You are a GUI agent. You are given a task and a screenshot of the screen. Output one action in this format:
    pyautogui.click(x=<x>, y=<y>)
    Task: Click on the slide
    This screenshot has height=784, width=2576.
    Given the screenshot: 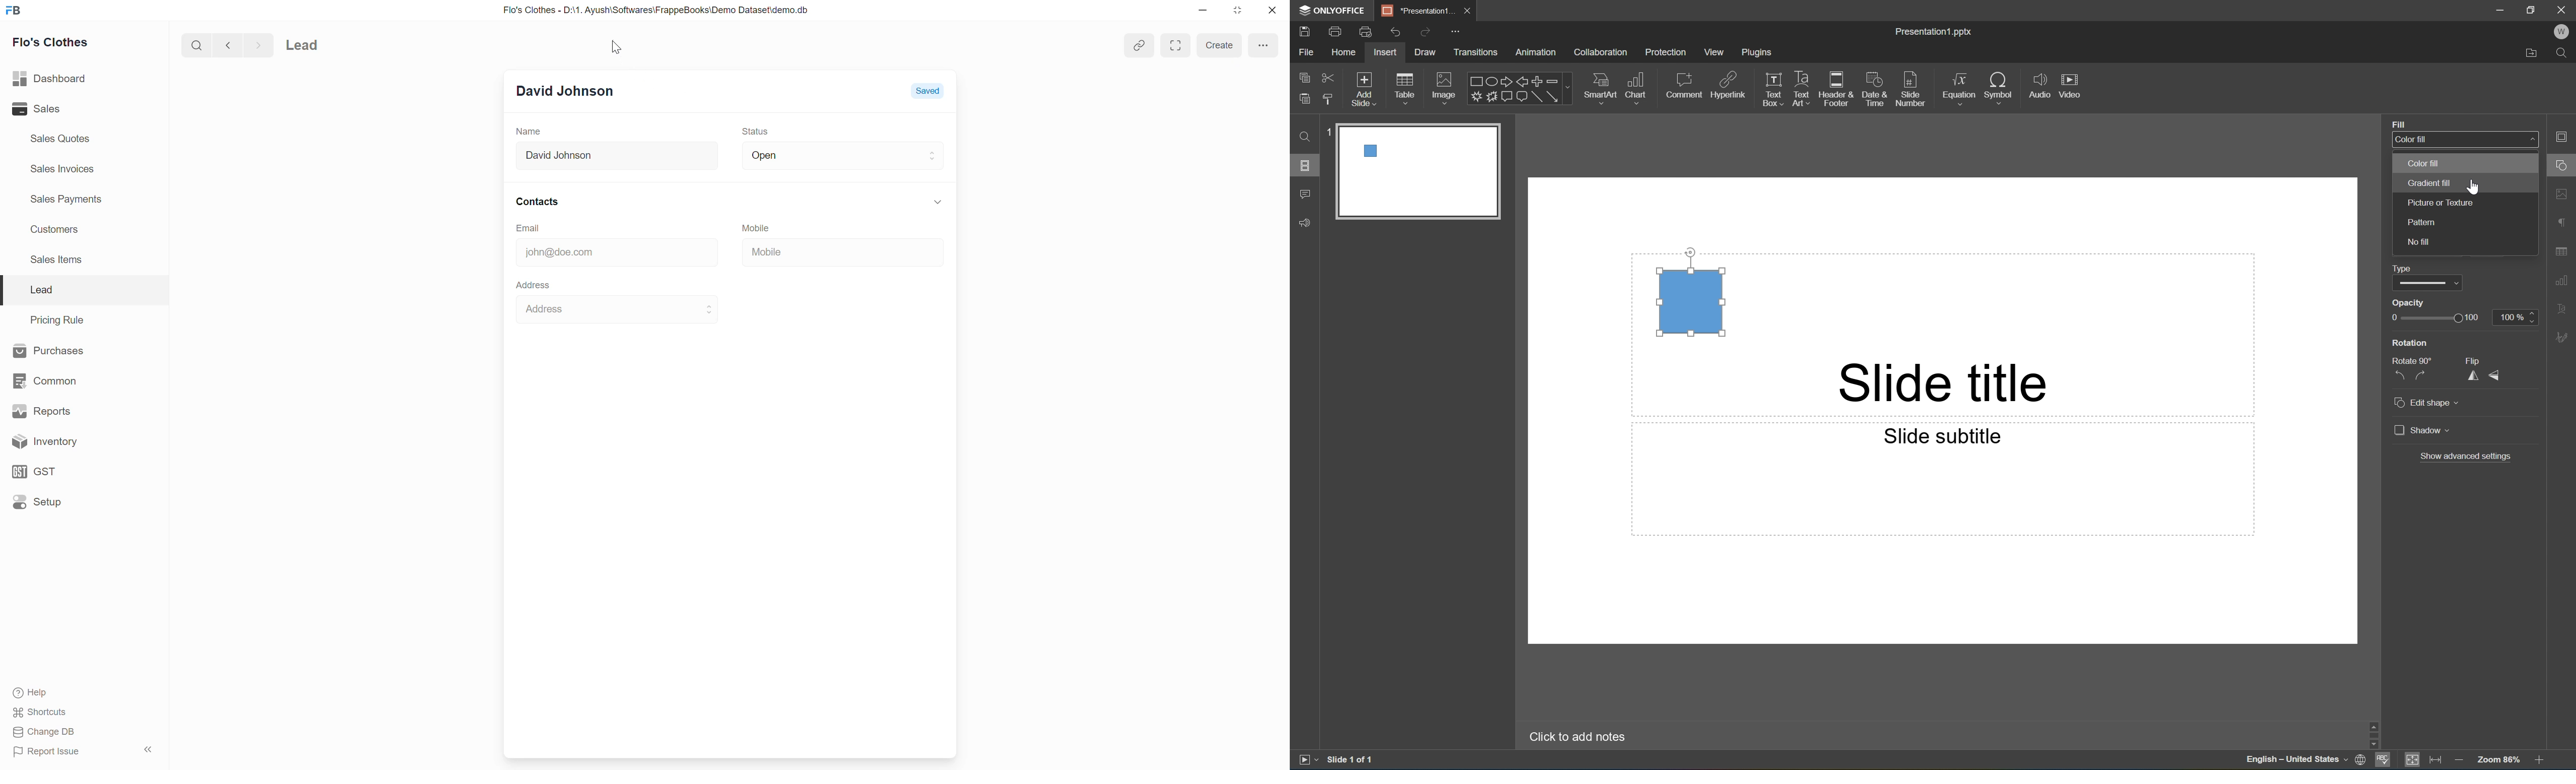 What is the action you would take?
    pyautogui.click(x=1418, y=173)
    